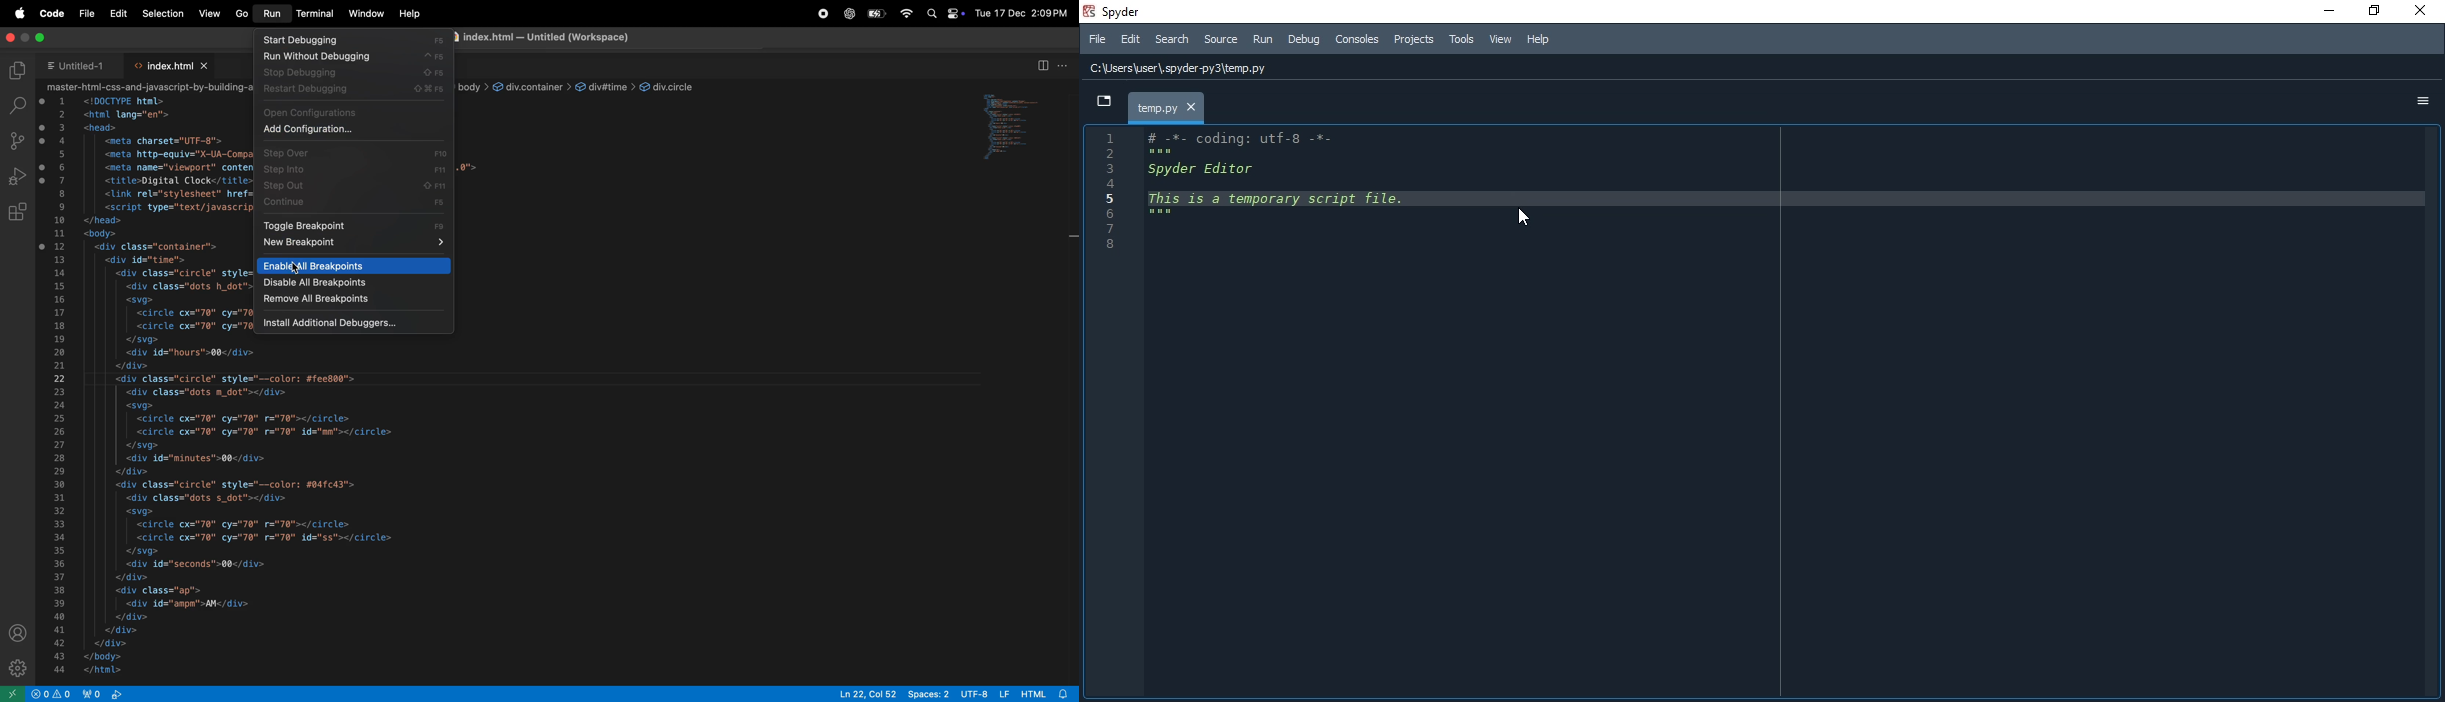 This screenshot has height=728, width=2464. I want to click on Edit, so click(1129, 41).